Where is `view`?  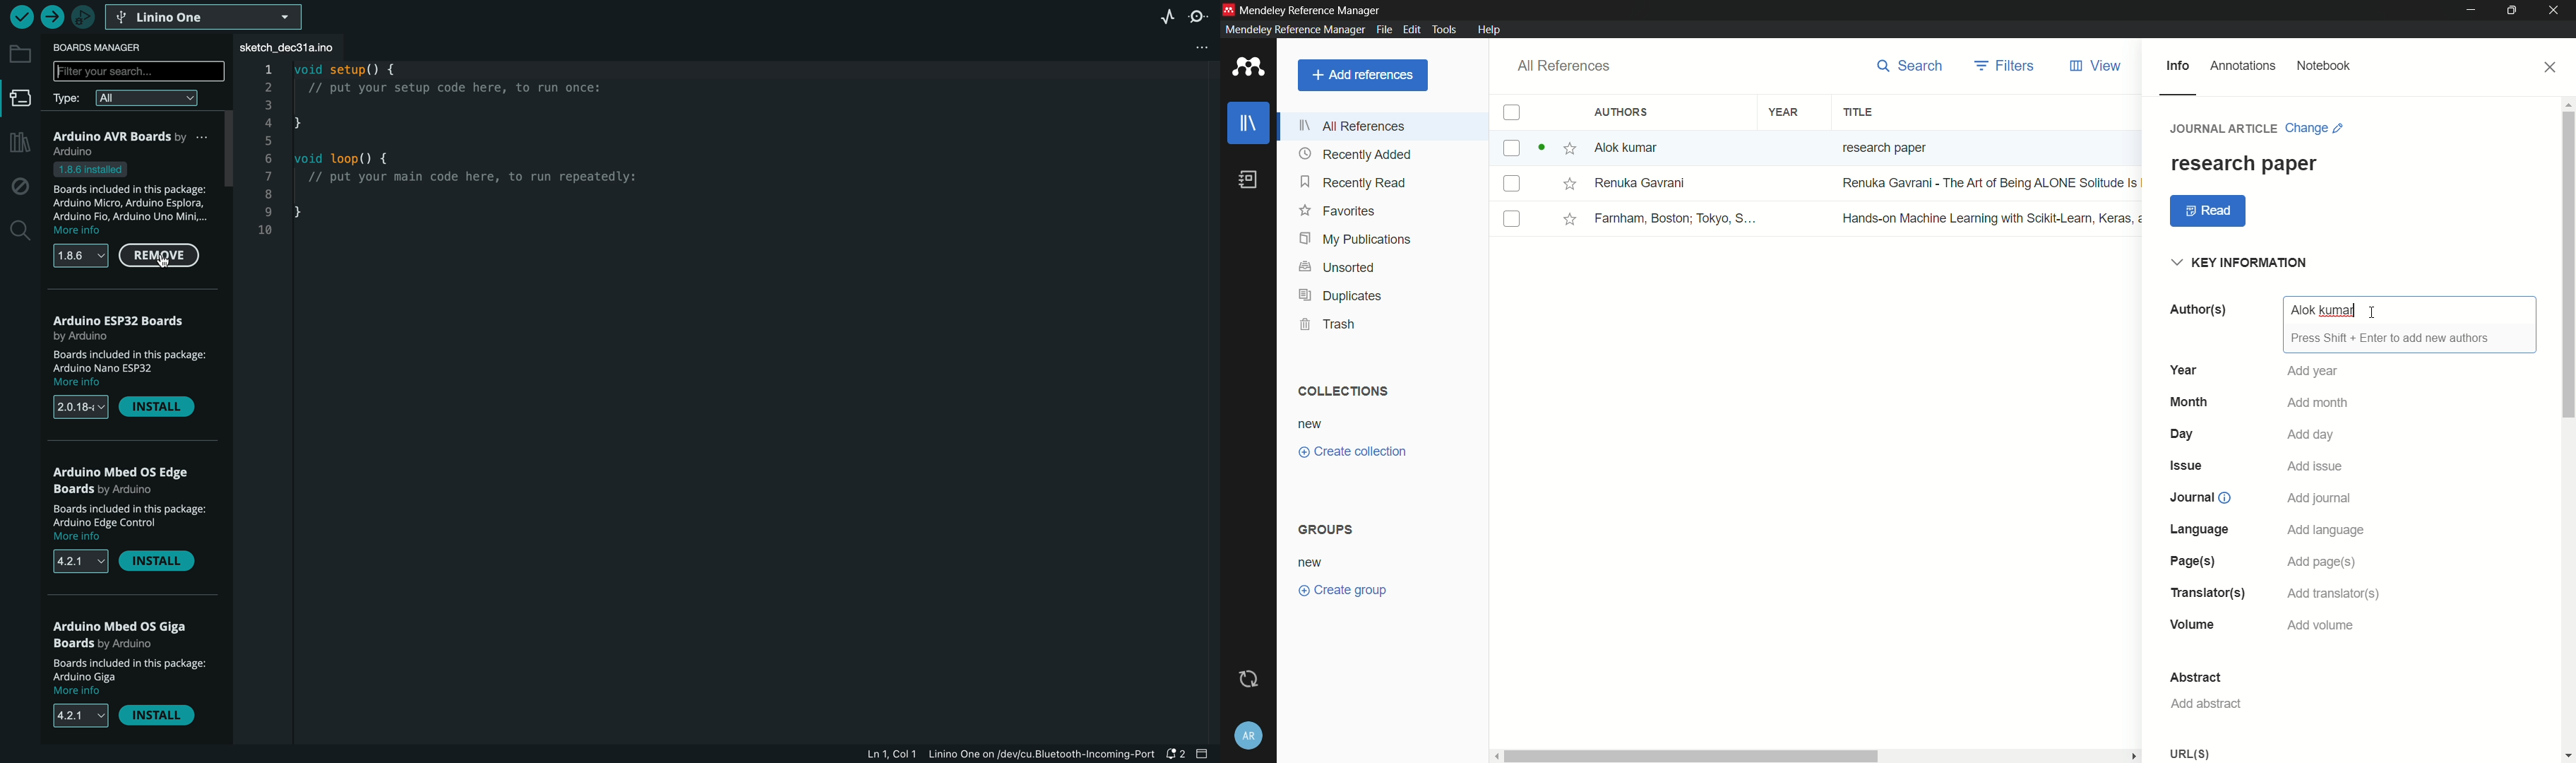
view is located at coordinates (2097, 66).